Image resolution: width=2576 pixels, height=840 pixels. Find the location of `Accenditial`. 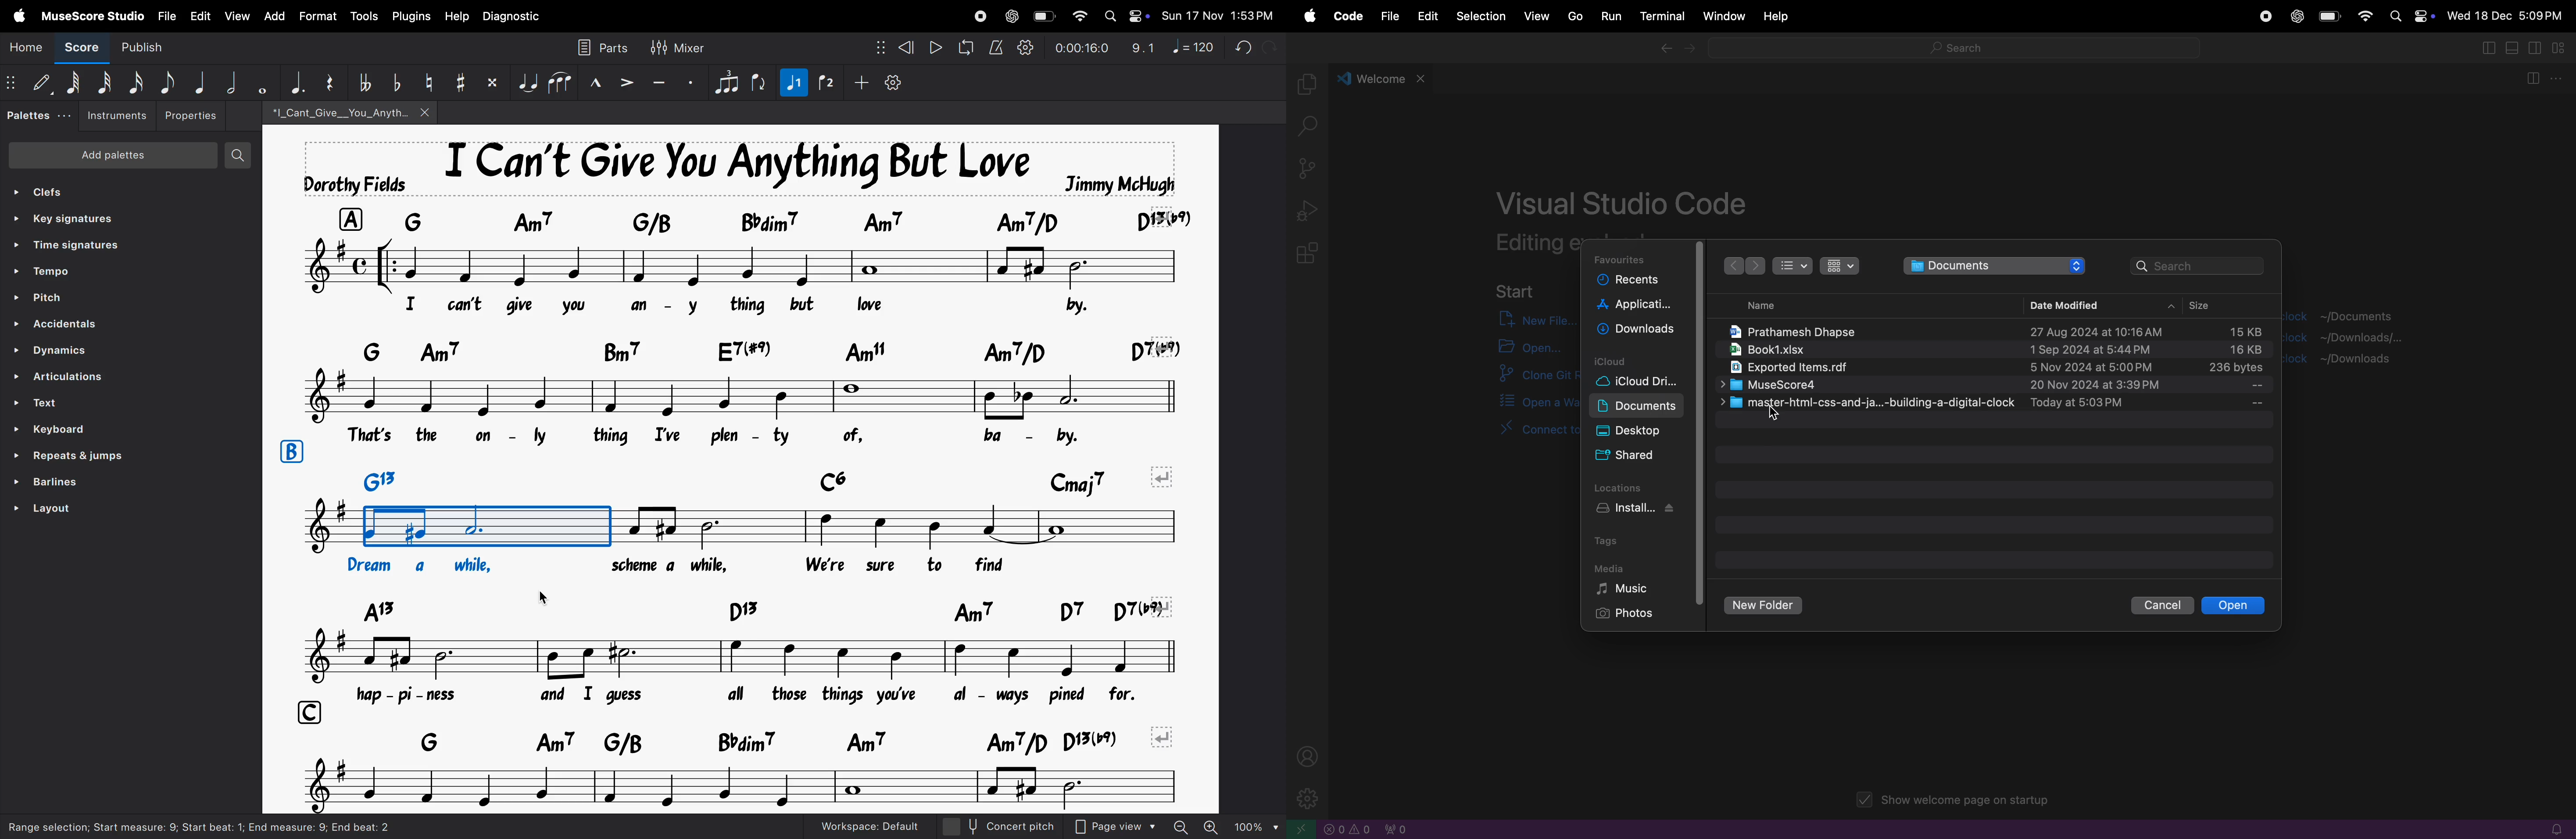

Accenditial is located at coordinates (57, 323).